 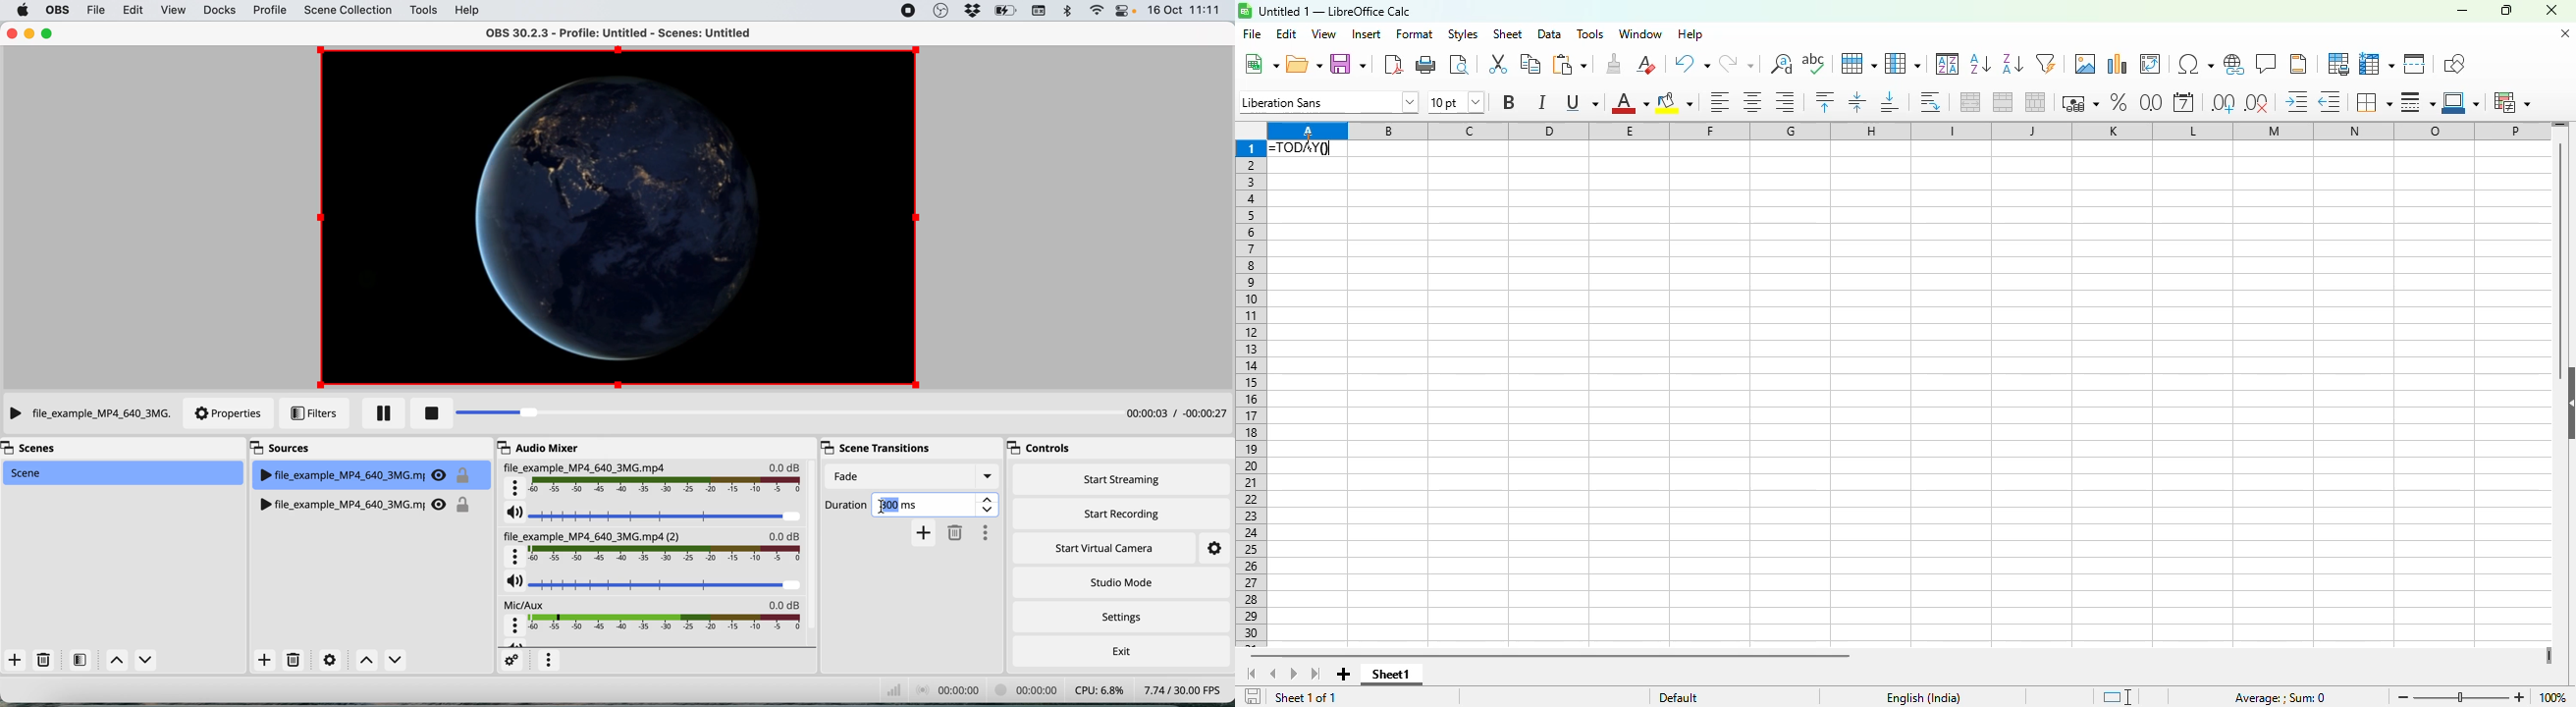 I want to click on decrease indent, so click(x=2330, y=102).